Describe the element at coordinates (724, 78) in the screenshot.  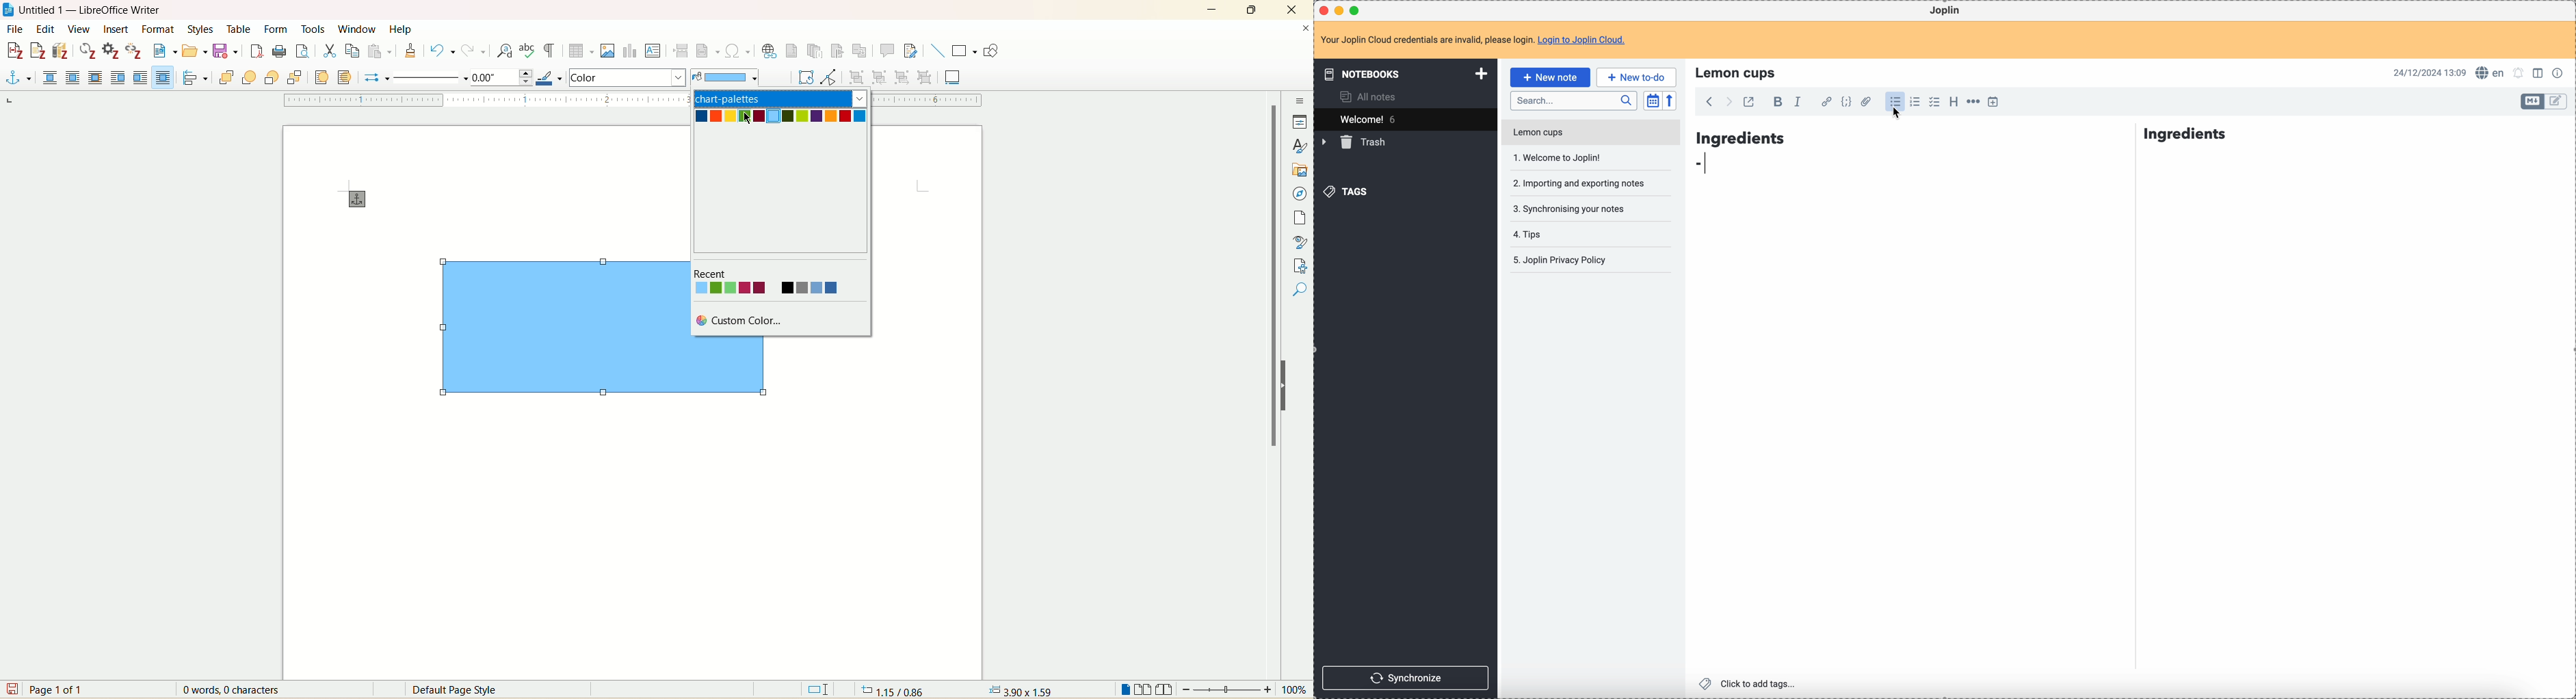
I see `color` at that location.